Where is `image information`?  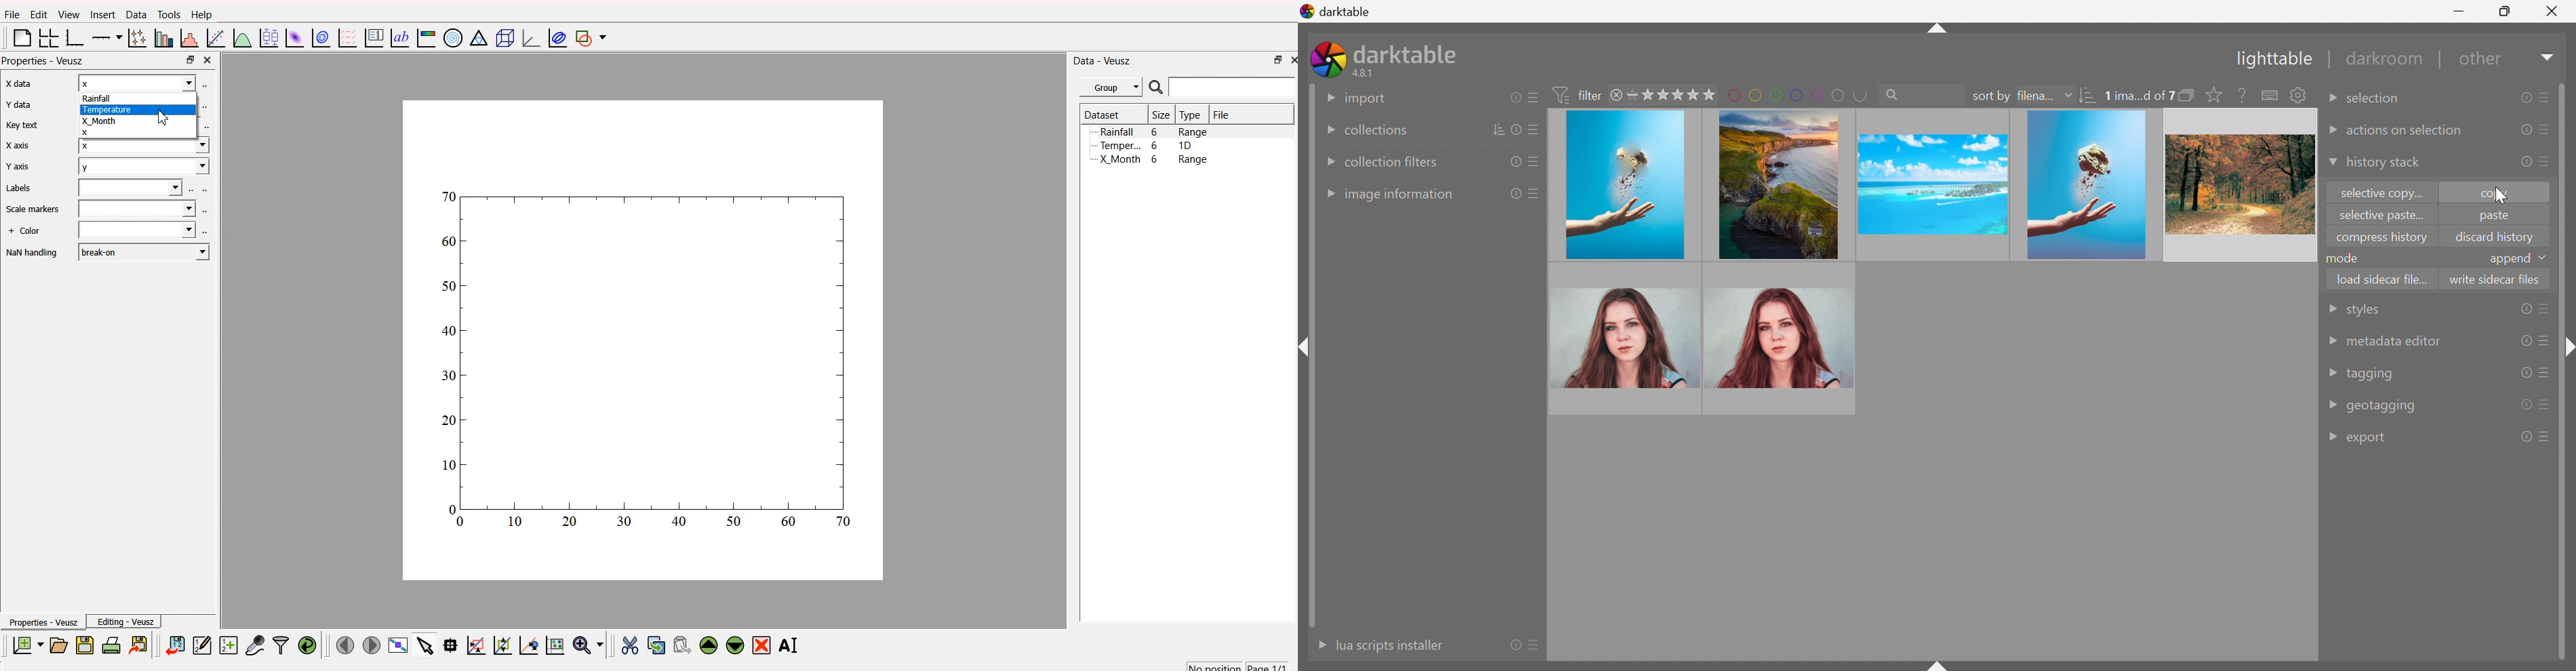
image information is located at coordinates (1400, 196).